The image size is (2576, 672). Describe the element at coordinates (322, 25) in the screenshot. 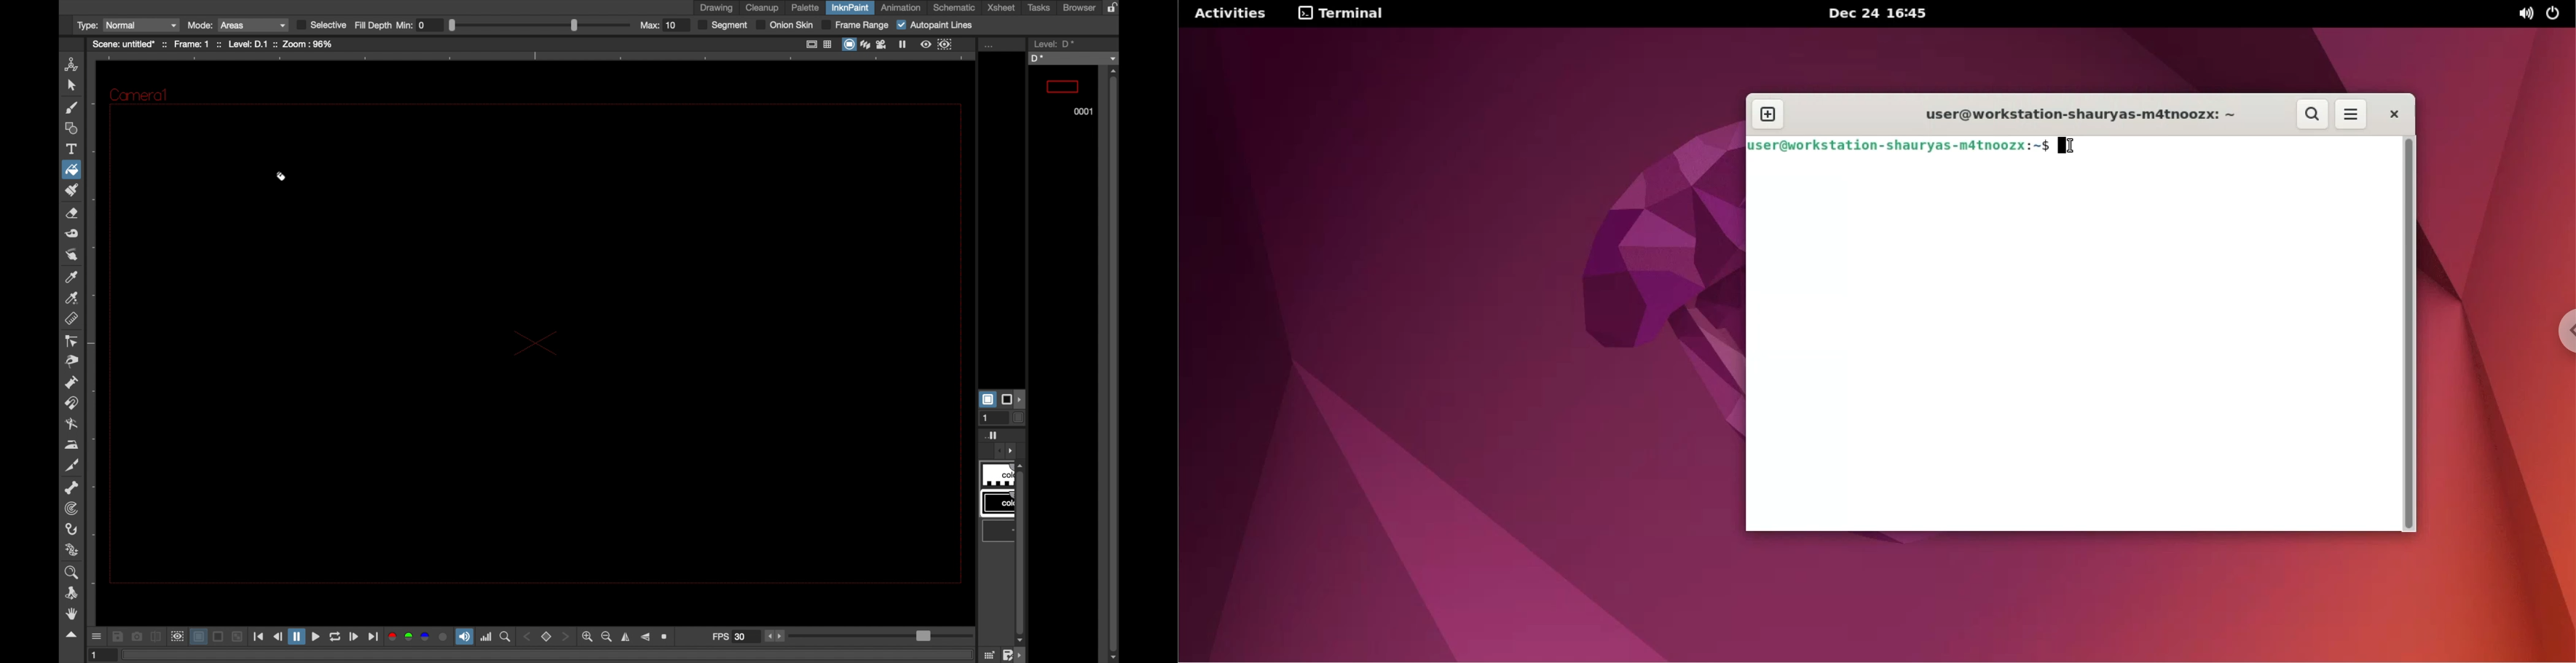

I see `Selective` at that location.